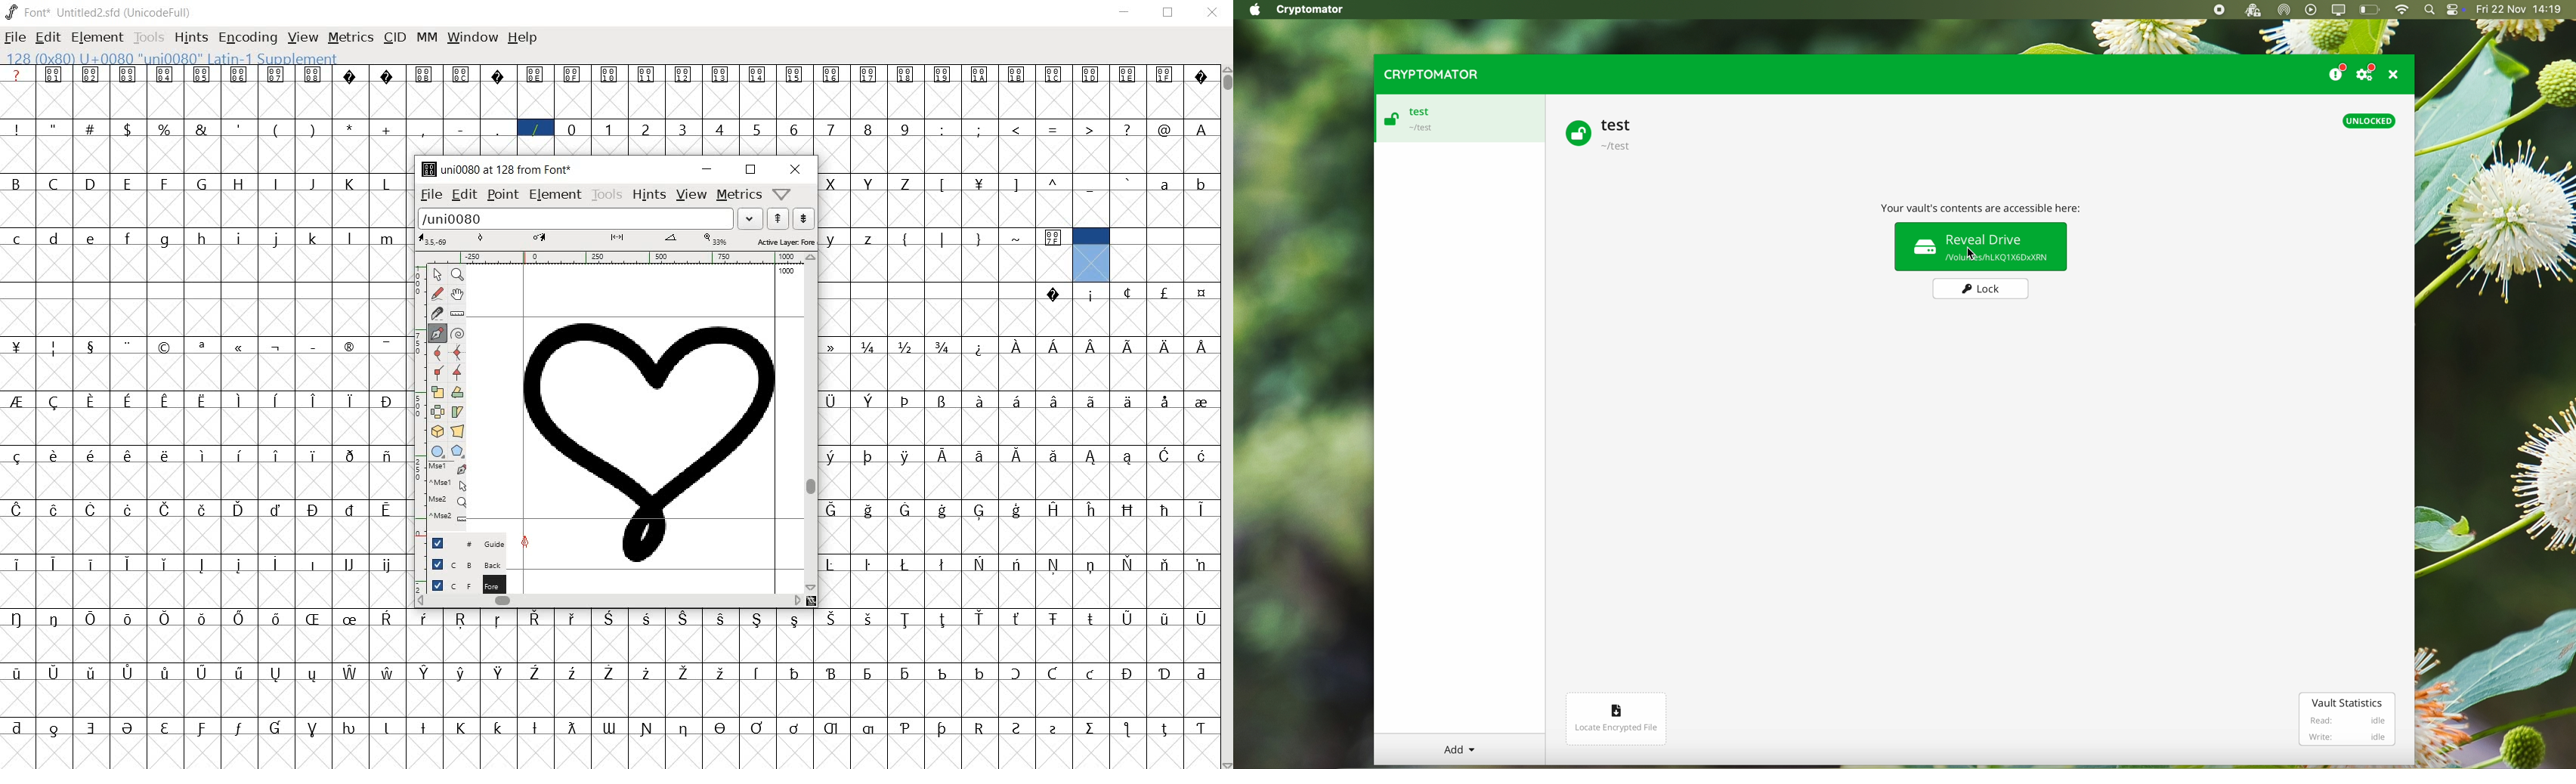 Image resolution: width=2576 pixels, height=784 pixels. Describe the element at coordinates (239, 673) in the screenshot. I see `glyph` at that location.